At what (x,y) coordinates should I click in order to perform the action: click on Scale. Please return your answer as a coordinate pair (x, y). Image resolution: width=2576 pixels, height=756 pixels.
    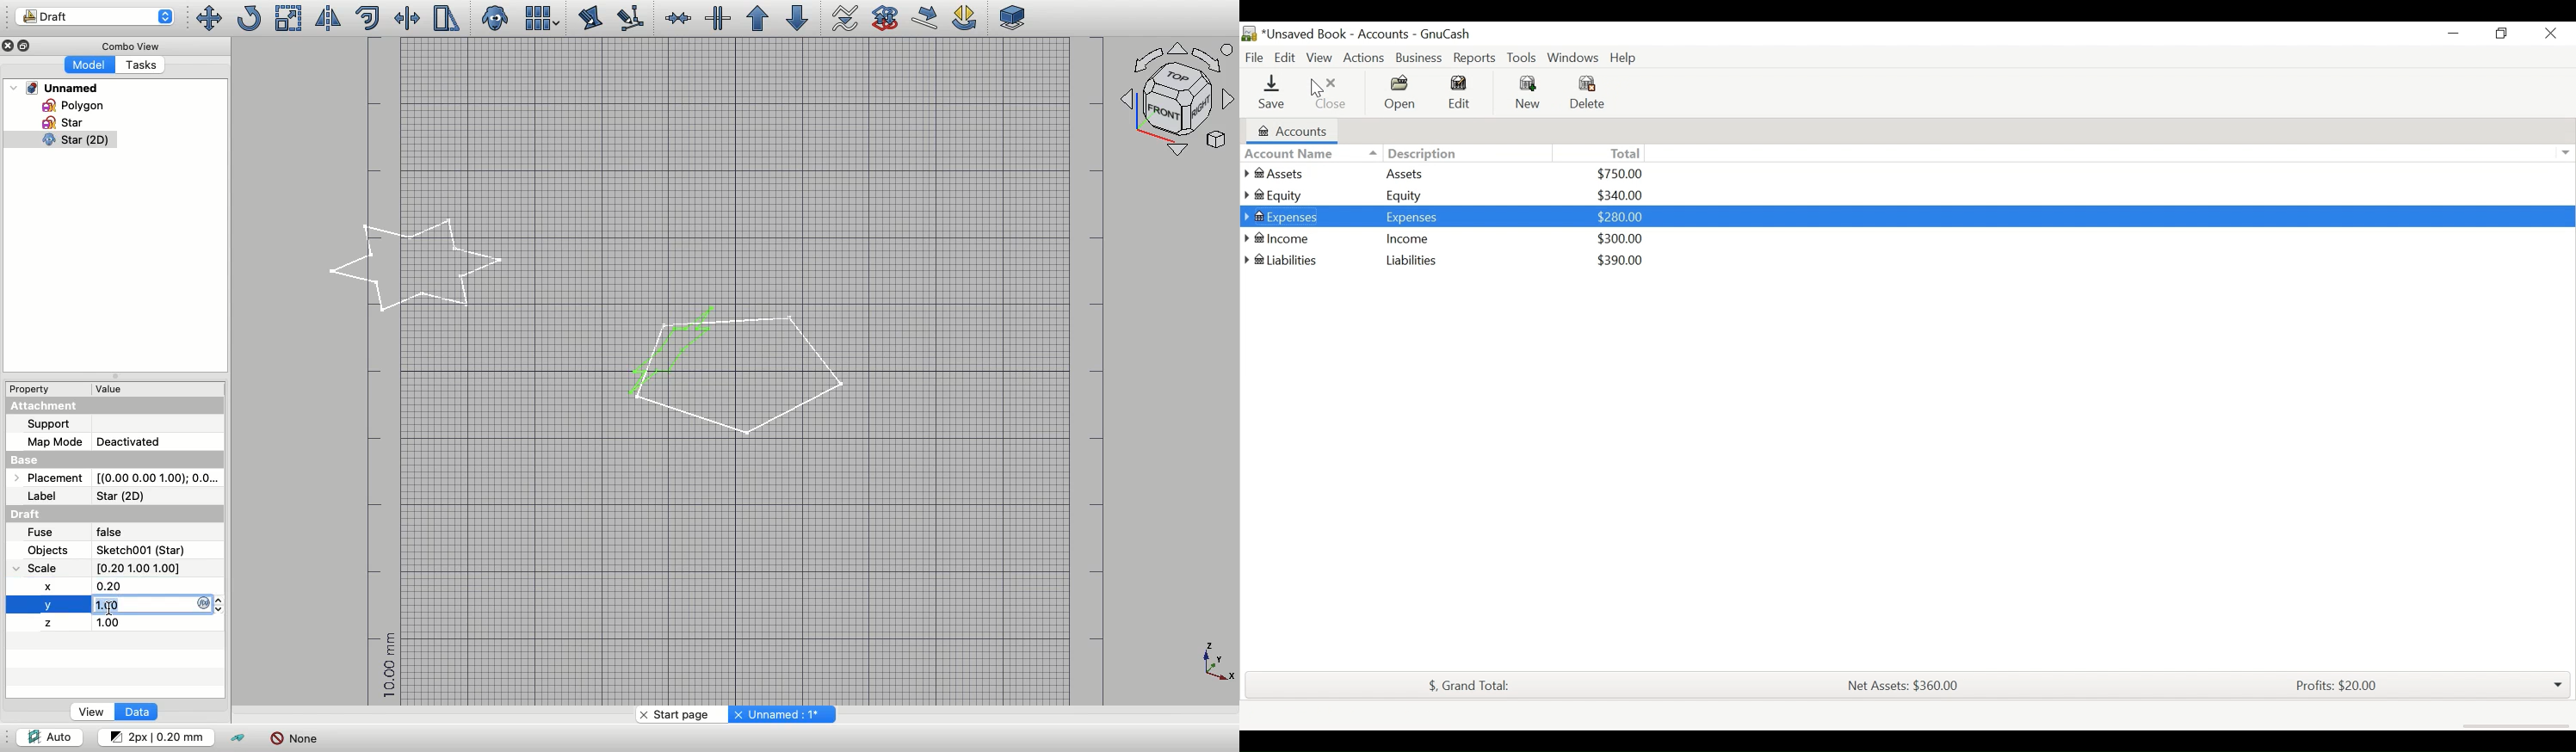
    Looking at the image, I should click on (289, 18).